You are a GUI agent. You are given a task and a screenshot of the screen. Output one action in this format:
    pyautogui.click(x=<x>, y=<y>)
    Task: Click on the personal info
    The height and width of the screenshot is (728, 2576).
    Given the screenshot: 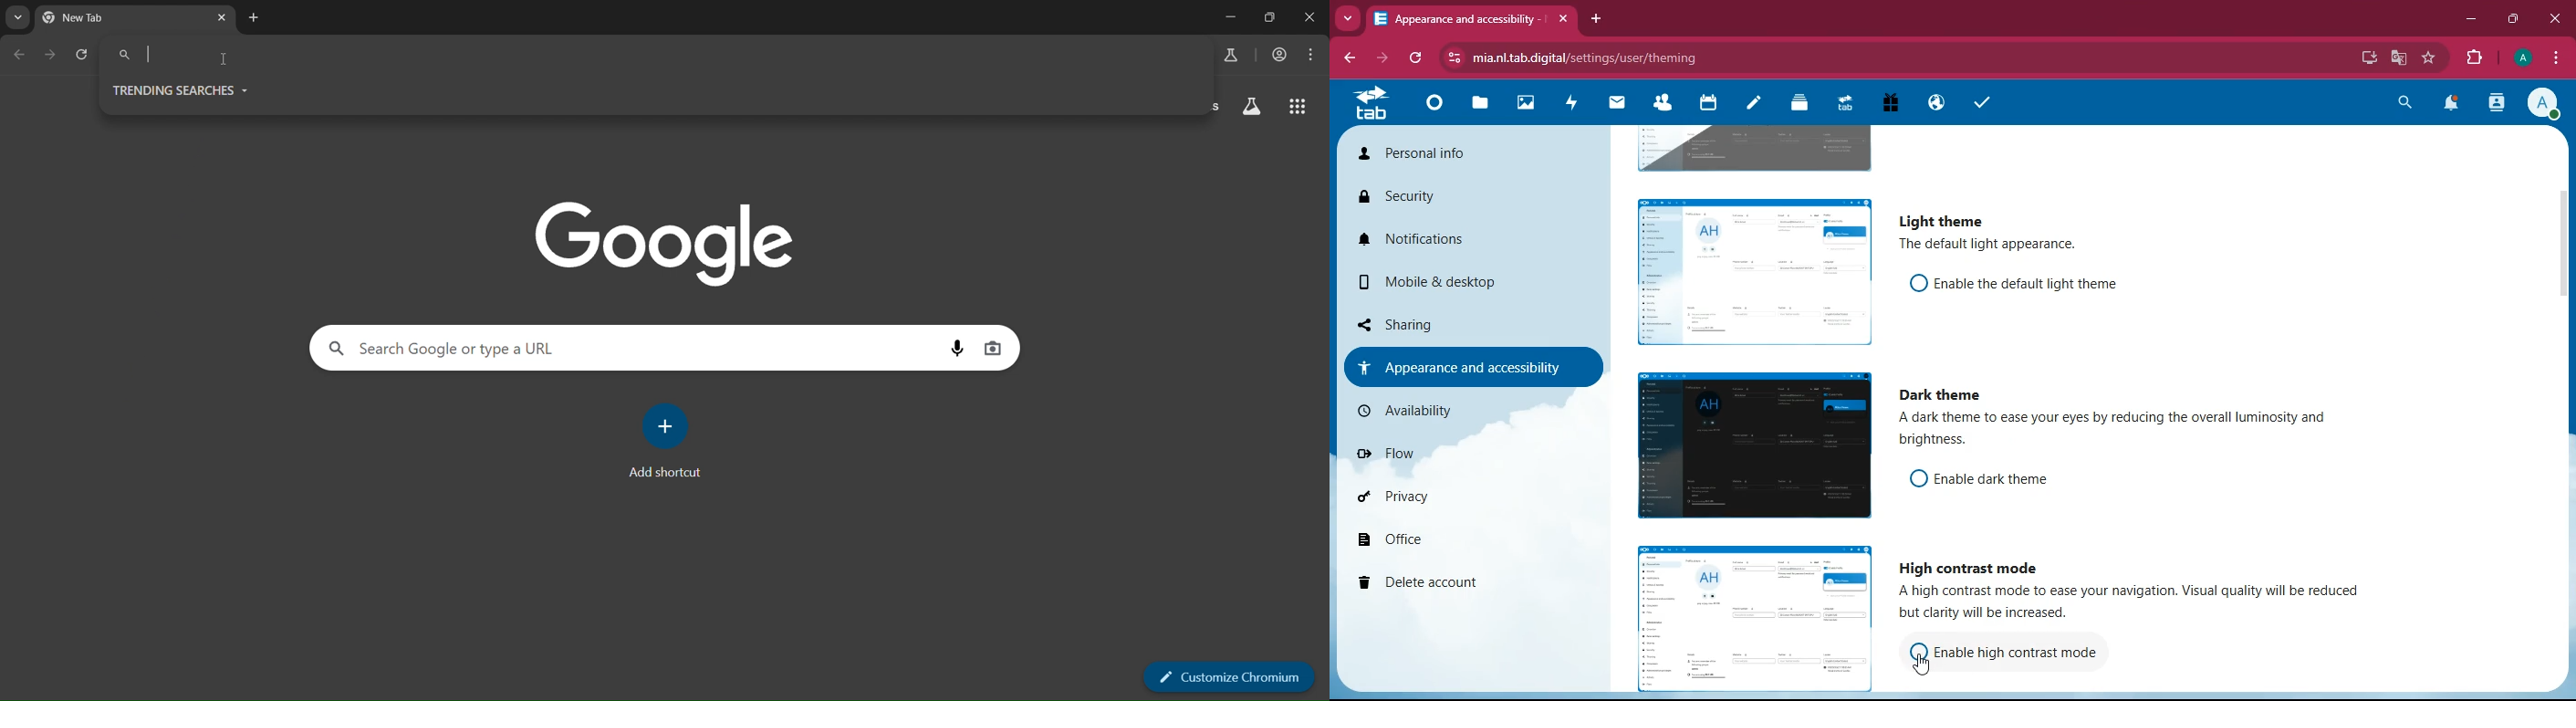 What is the action you would take?
    pyautogui.click(x=1424, y=154)
    